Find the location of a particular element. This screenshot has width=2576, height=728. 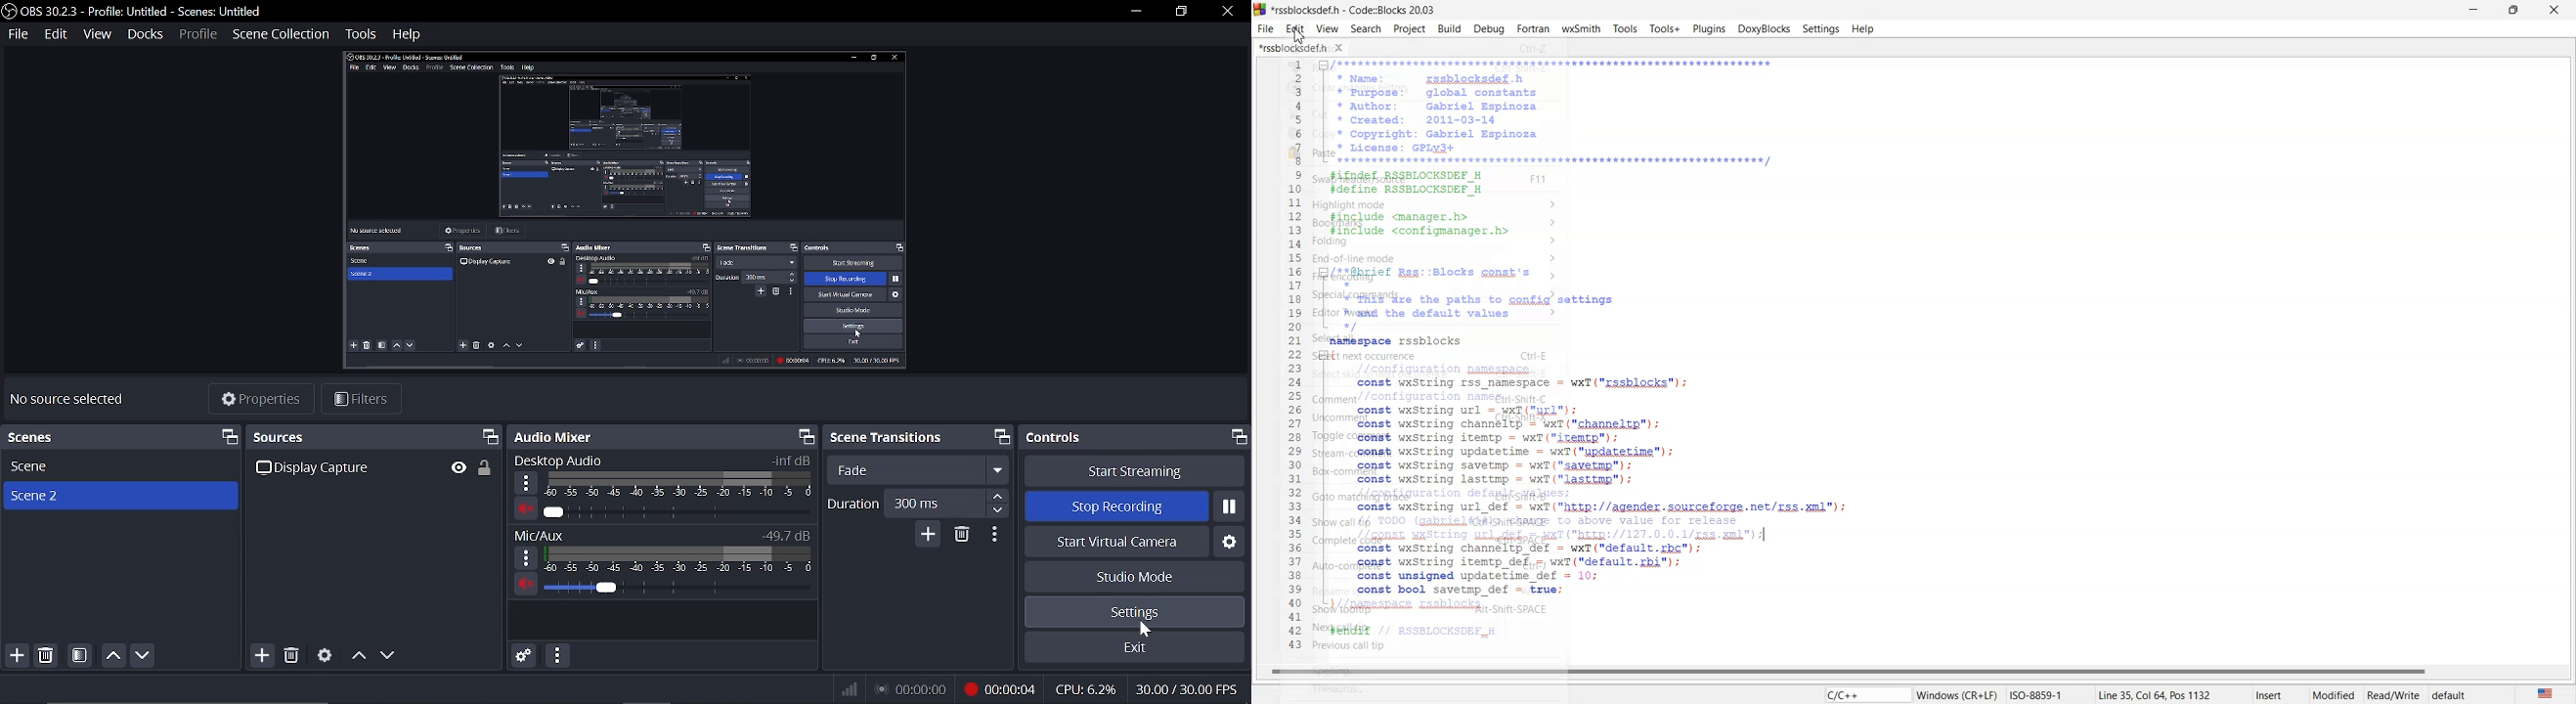

restore down is located at coordinates (1177, 11).